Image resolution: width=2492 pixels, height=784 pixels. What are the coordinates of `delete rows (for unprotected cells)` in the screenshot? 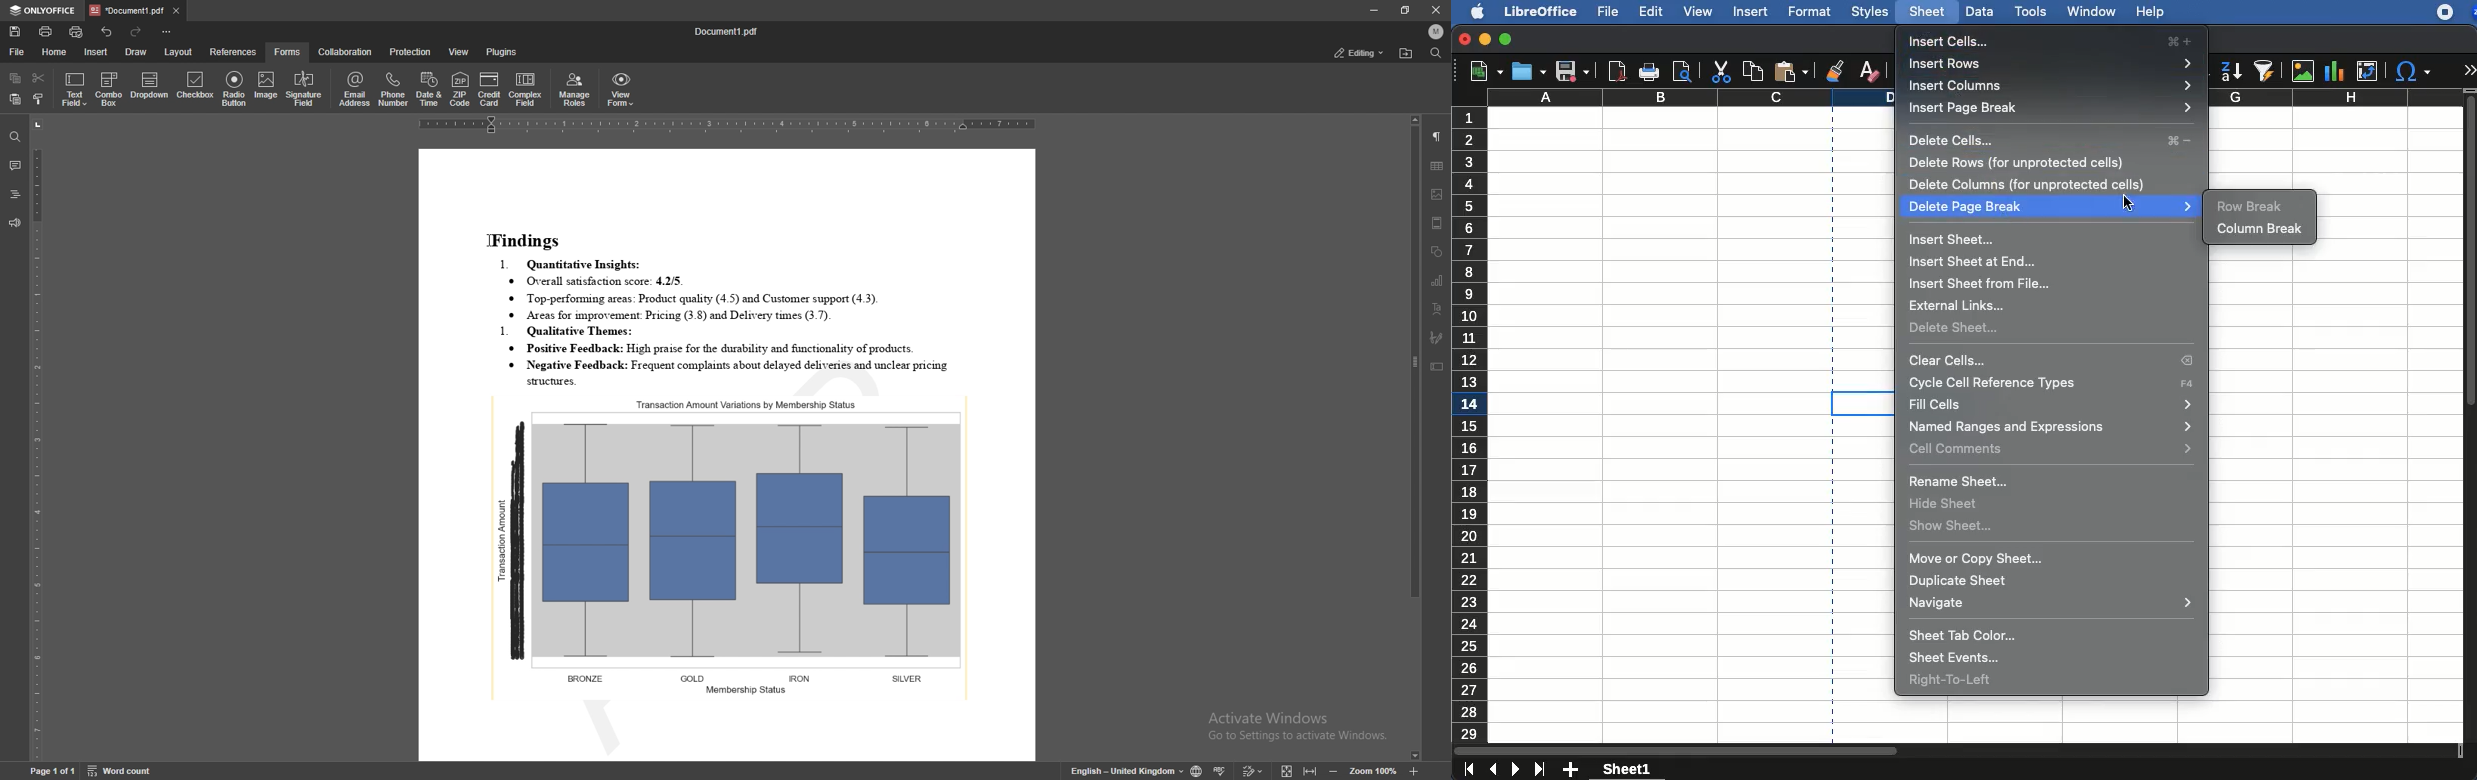 It's located at (2017, 163).